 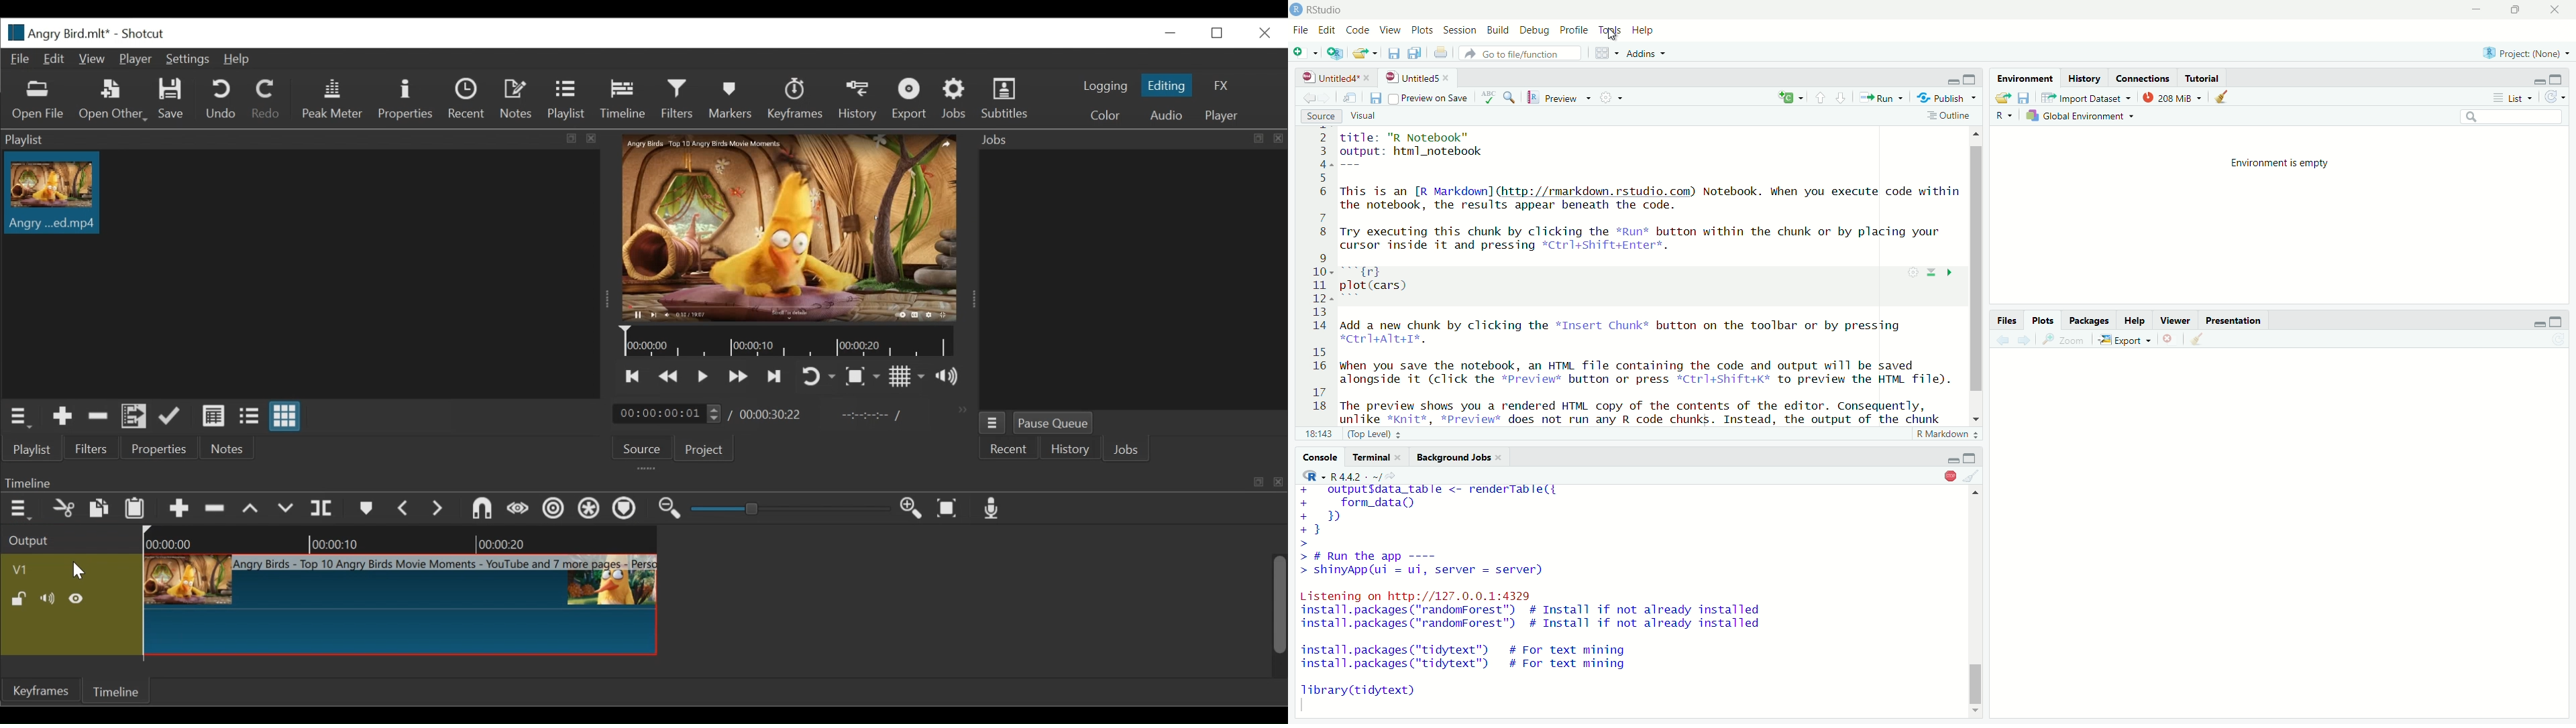 I want to click on Session, so click(x=1461, y=31).